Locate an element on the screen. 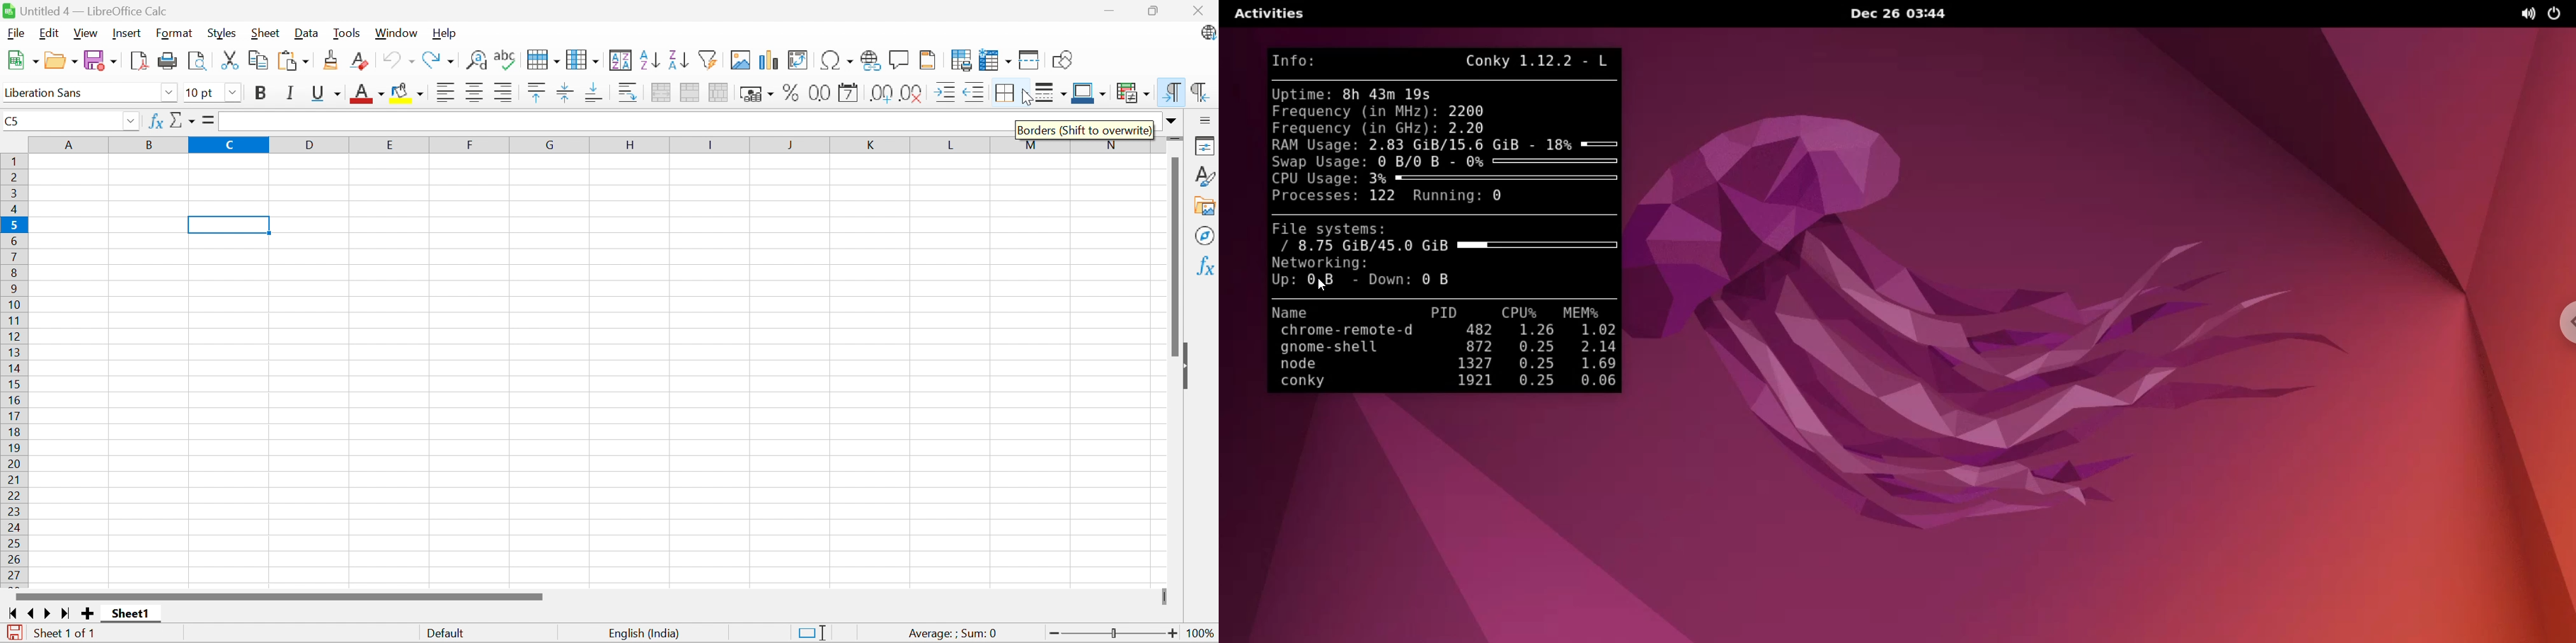  100% is located at coordinates (1203, 635).